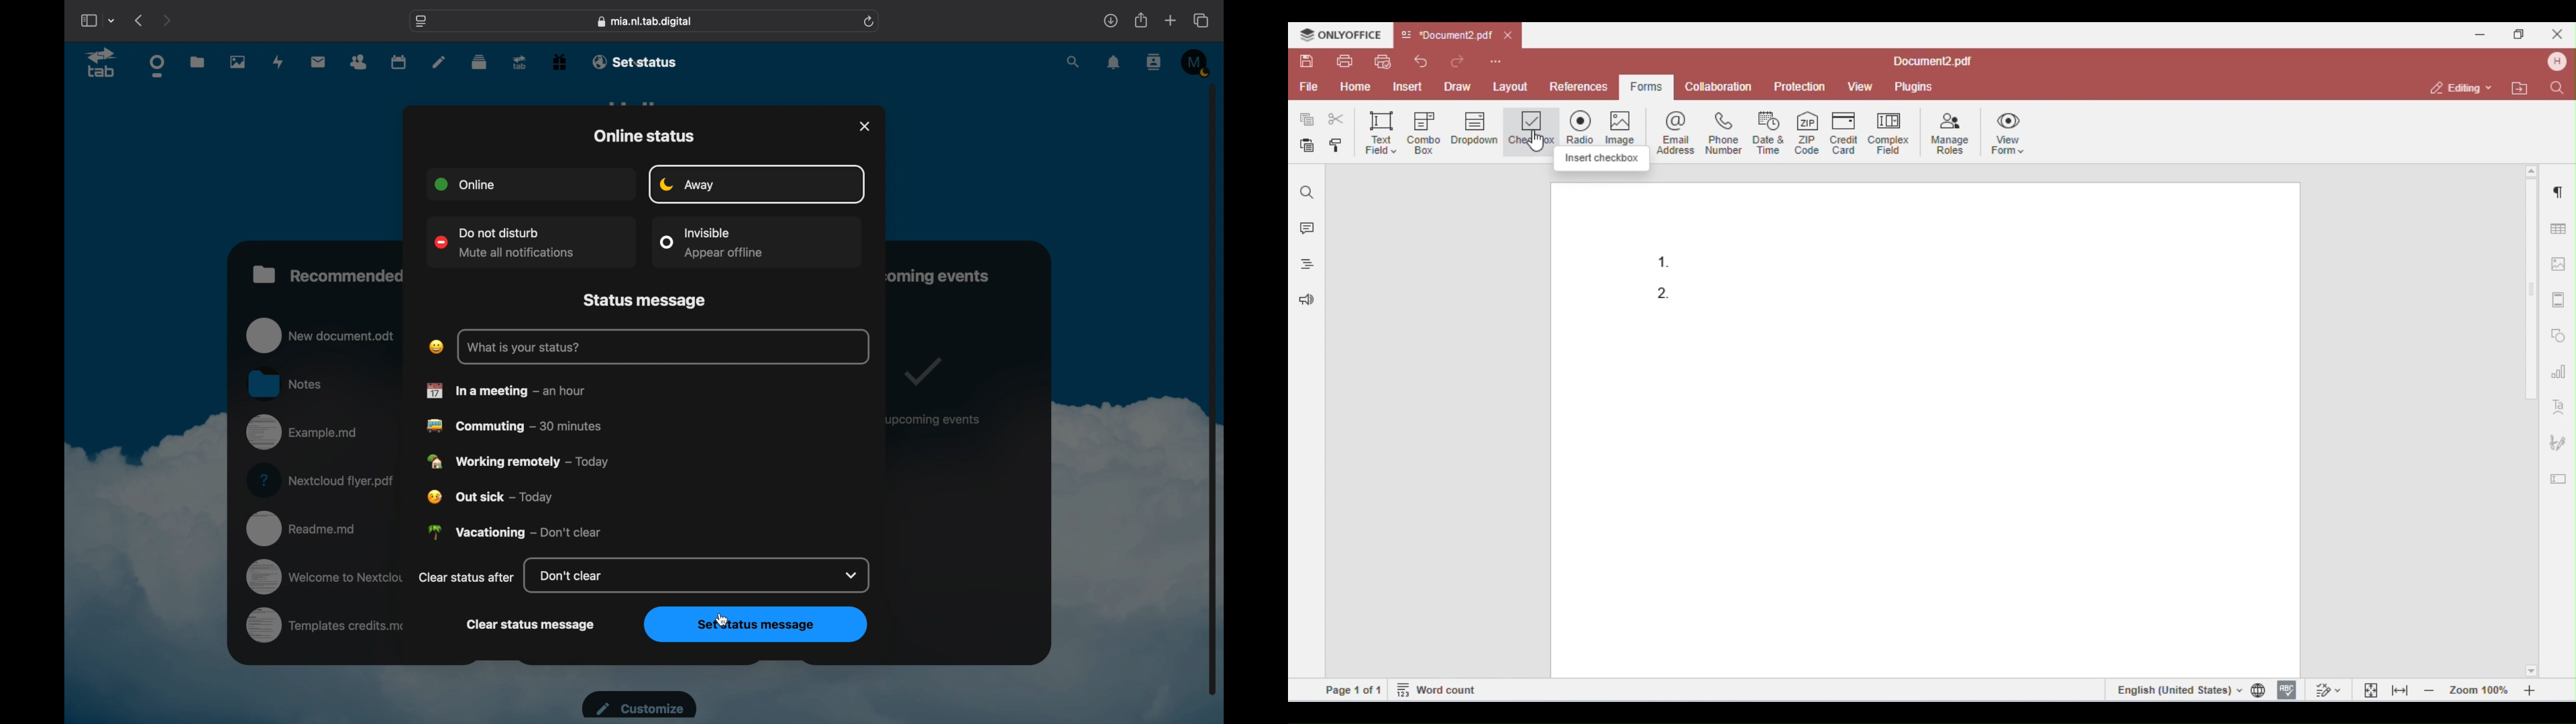  What do you see at coordinates (88, 20) in the screenshot?
I see `show sidebar` at bounding box center [88, 20].